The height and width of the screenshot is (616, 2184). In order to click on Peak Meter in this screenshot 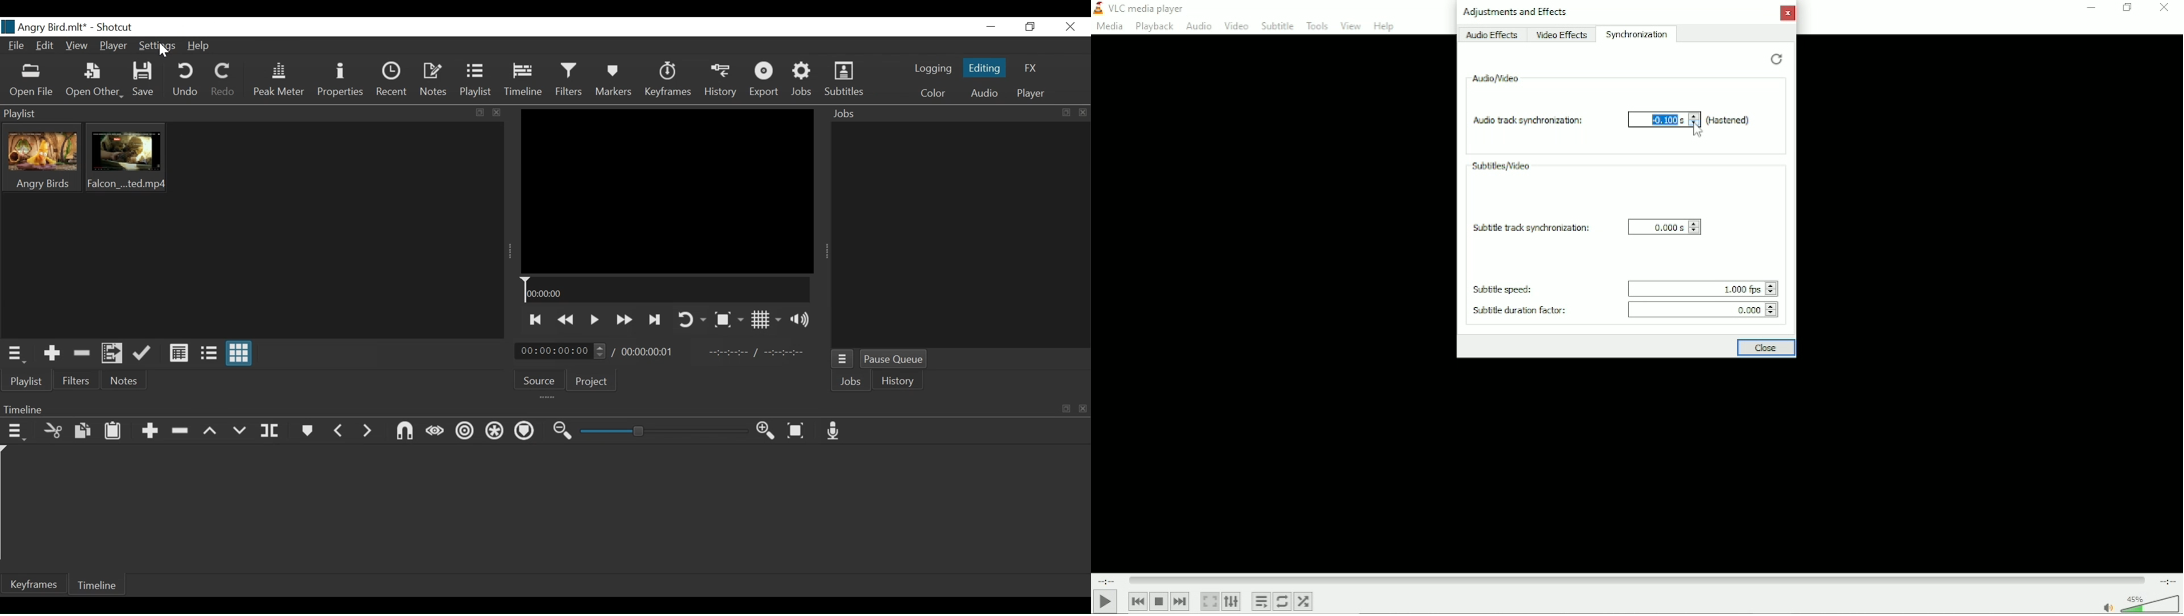, I will do `click(280, 81)`.